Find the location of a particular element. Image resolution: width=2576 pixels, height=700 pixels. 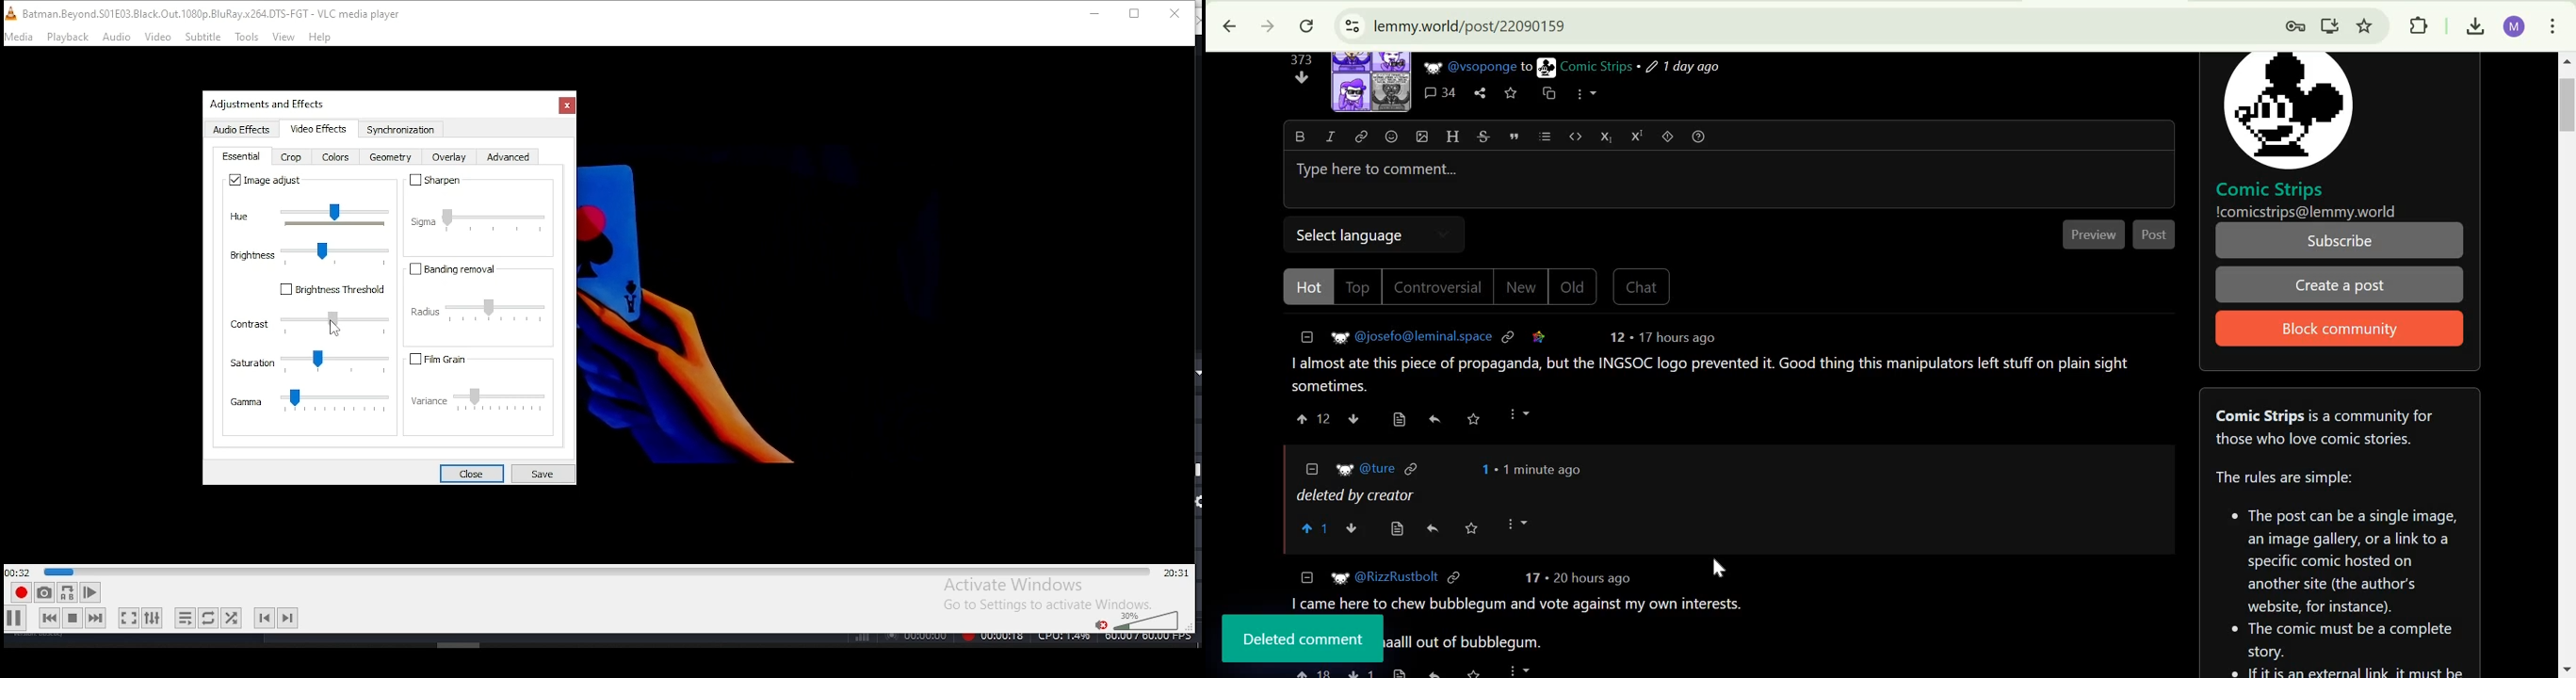

posts is located at coordinates (1468, 643).